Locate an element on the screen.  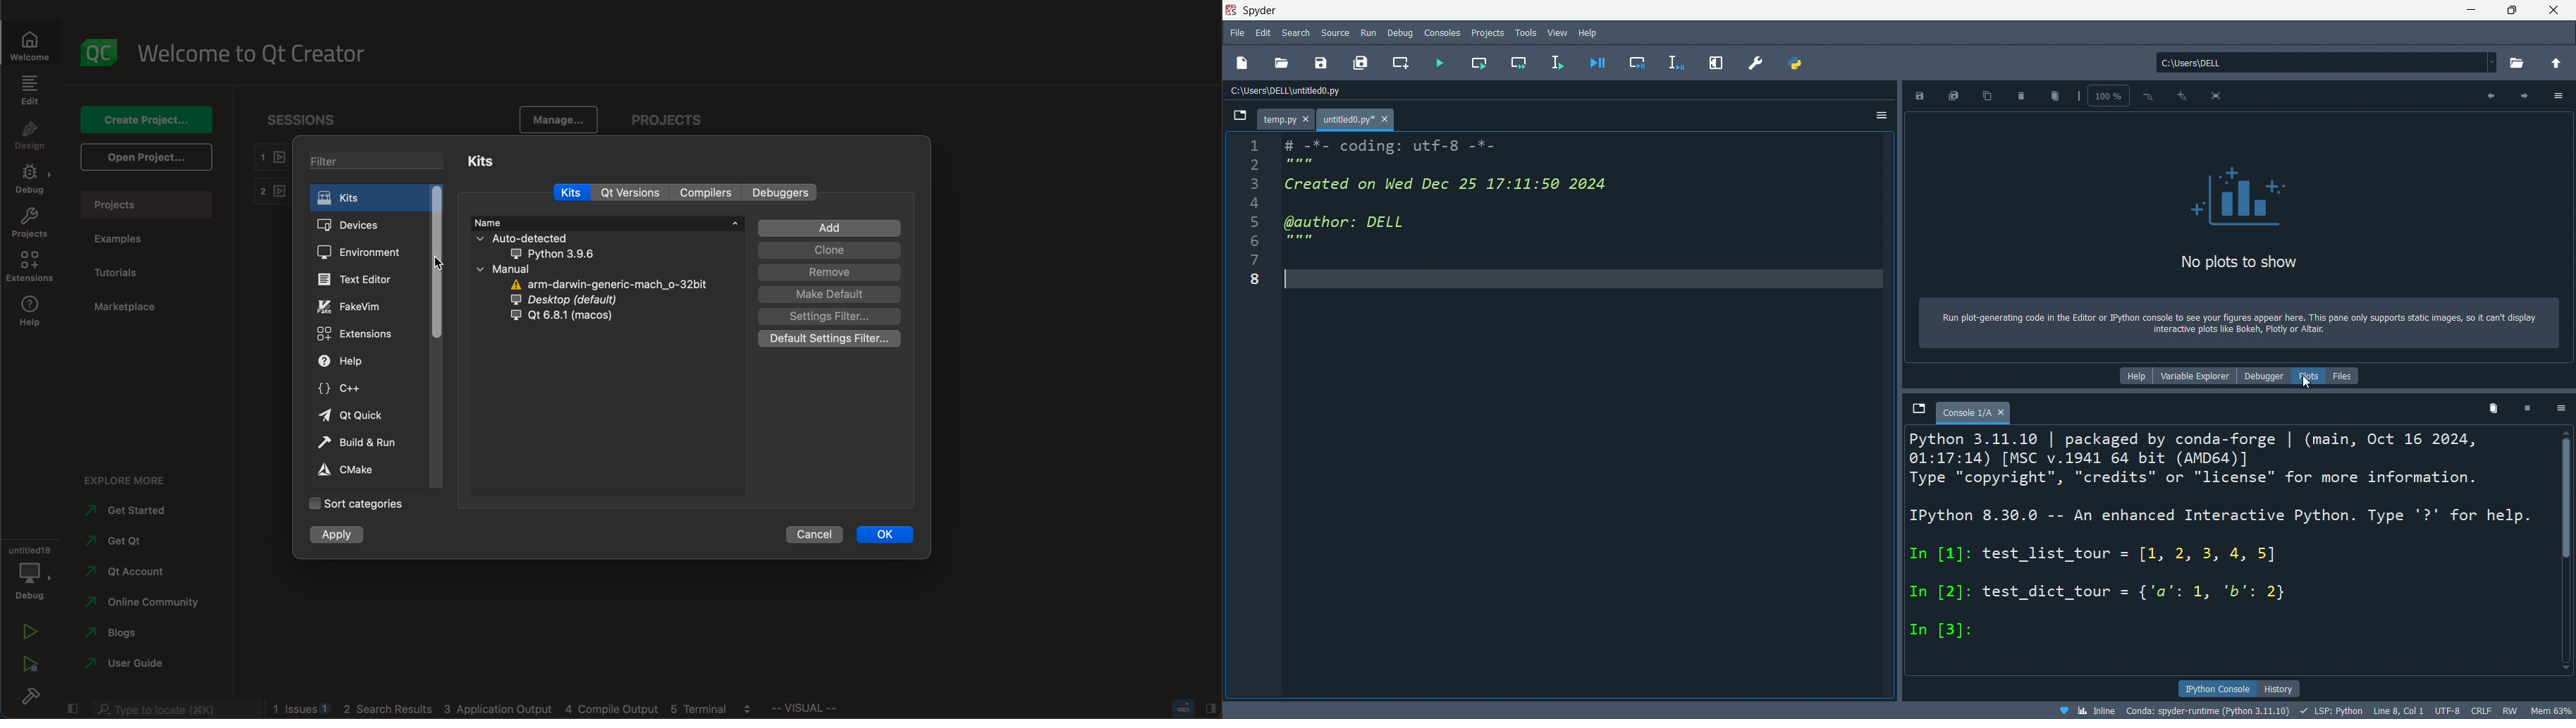
debug line is located at coordinates (1676, 61).